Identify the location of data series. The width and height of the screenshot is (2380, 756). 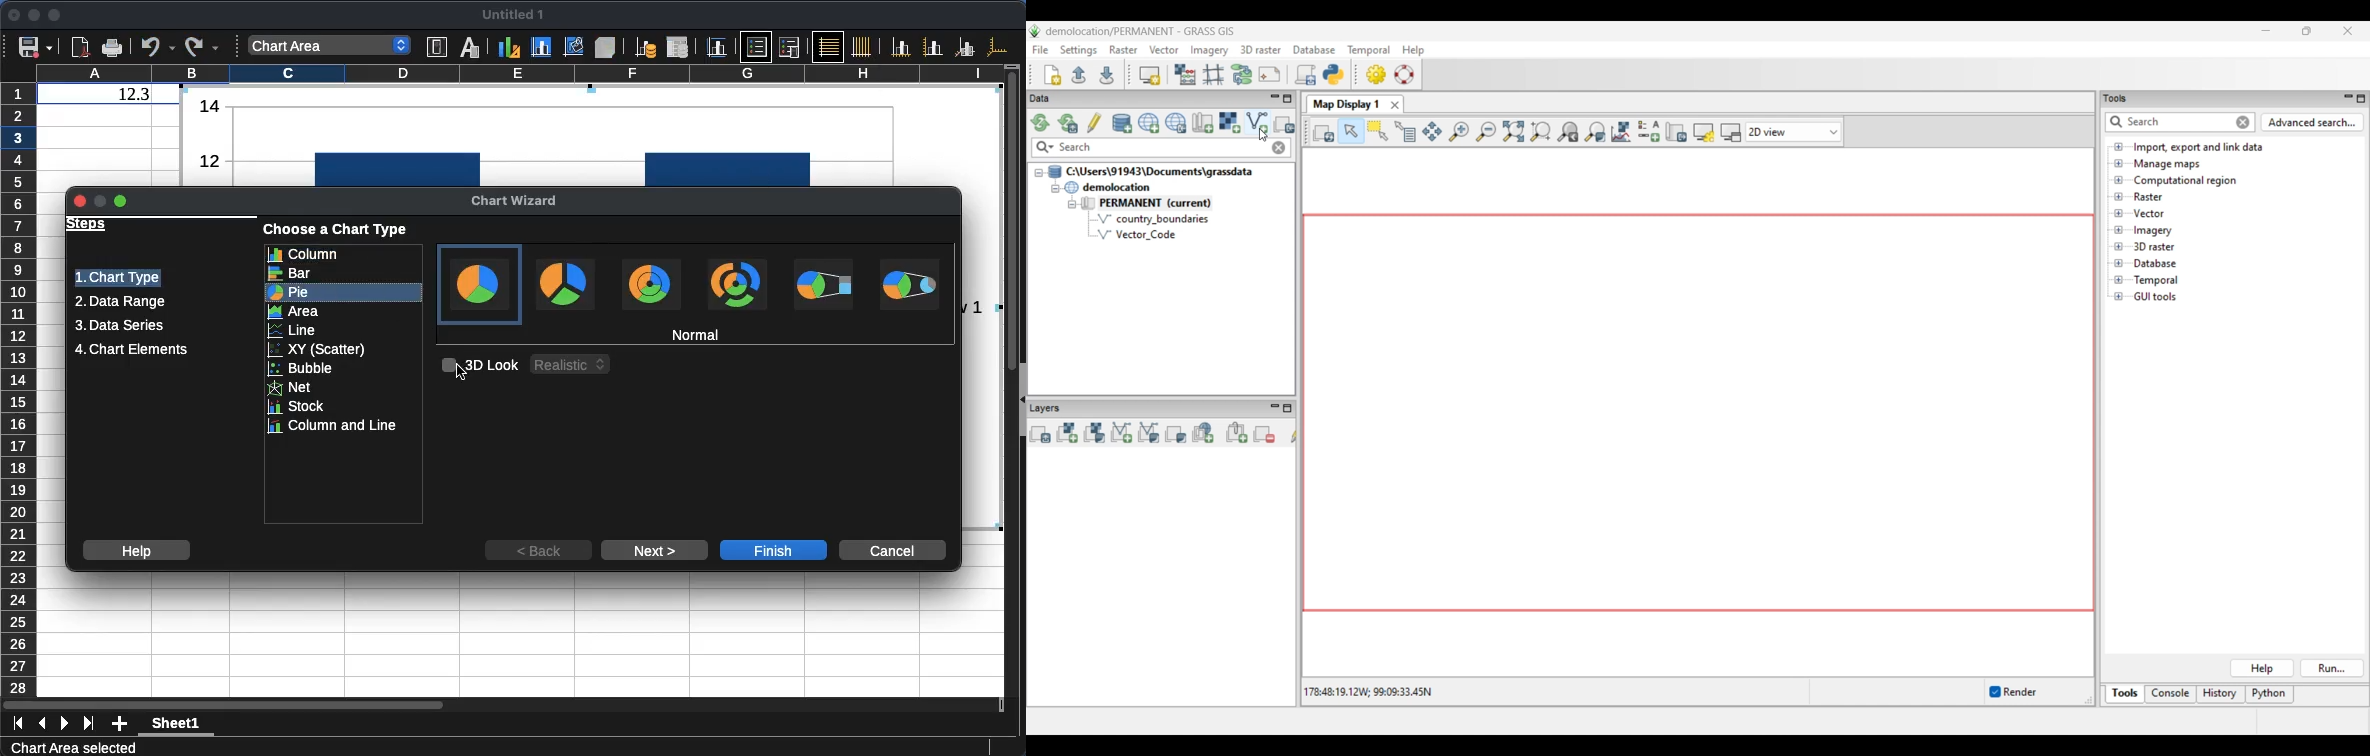
(119, 326).